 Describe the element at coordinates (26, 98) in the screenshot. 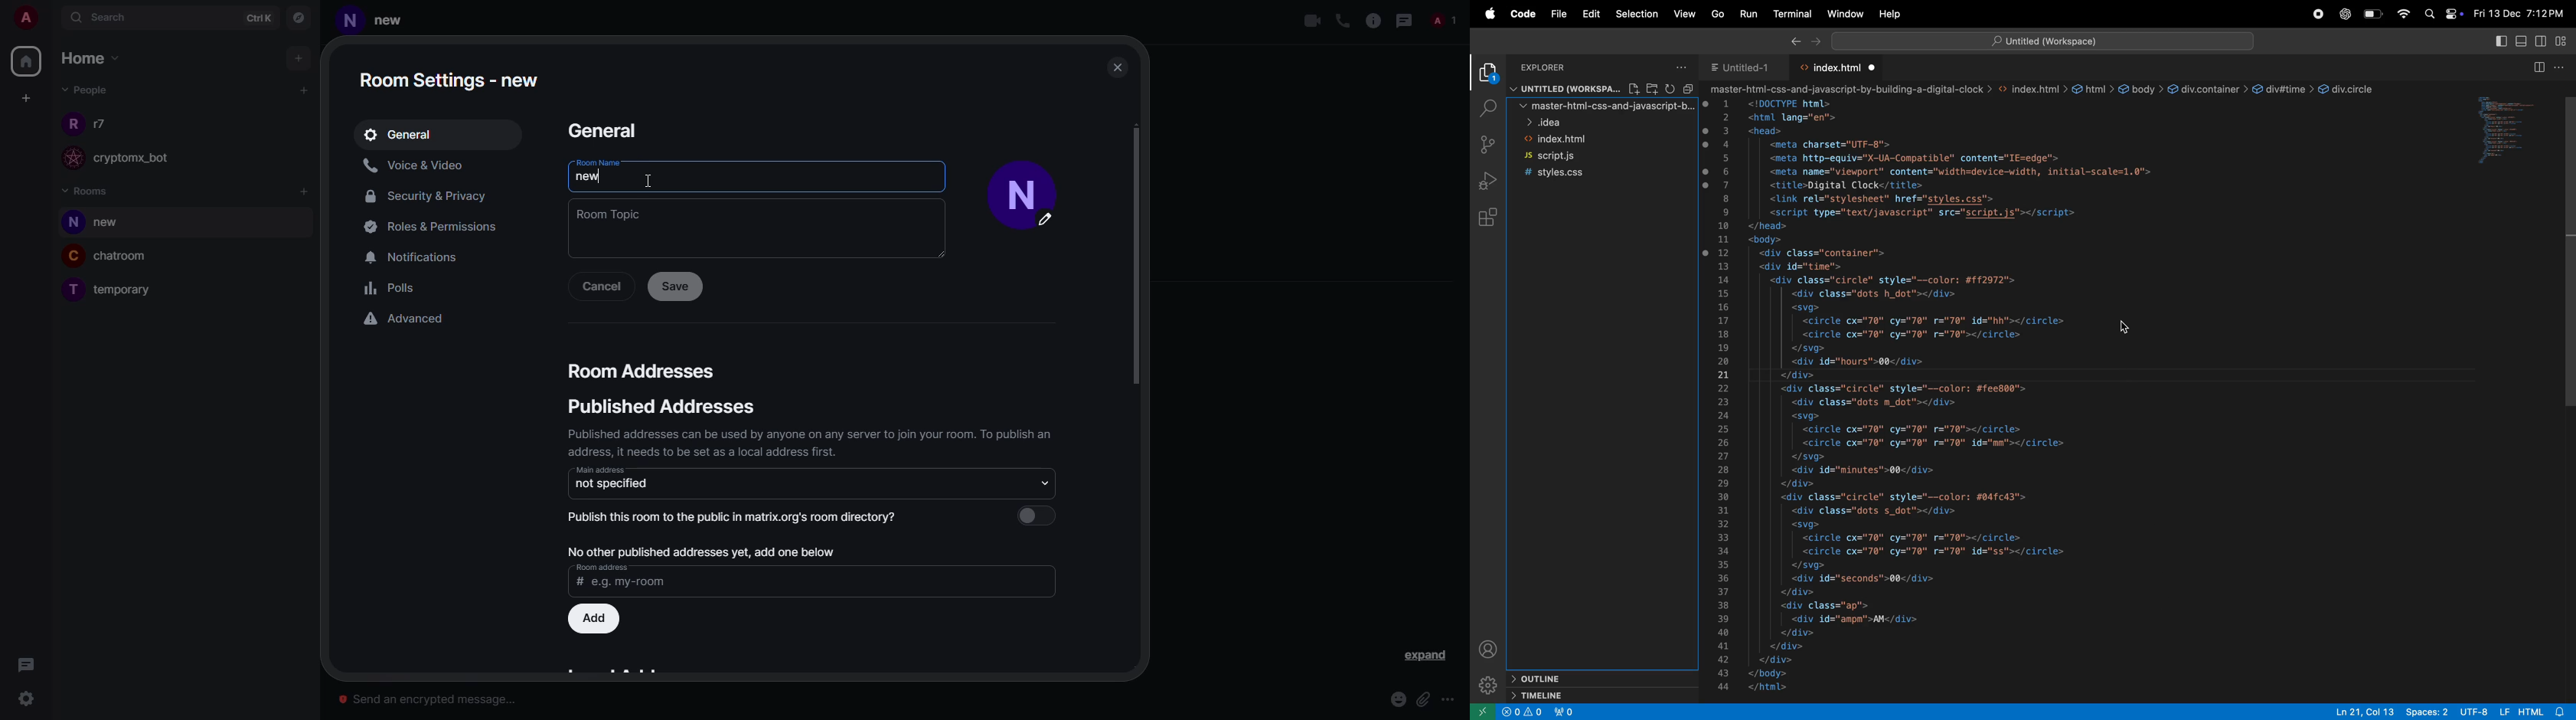

I see `create space` at that location.